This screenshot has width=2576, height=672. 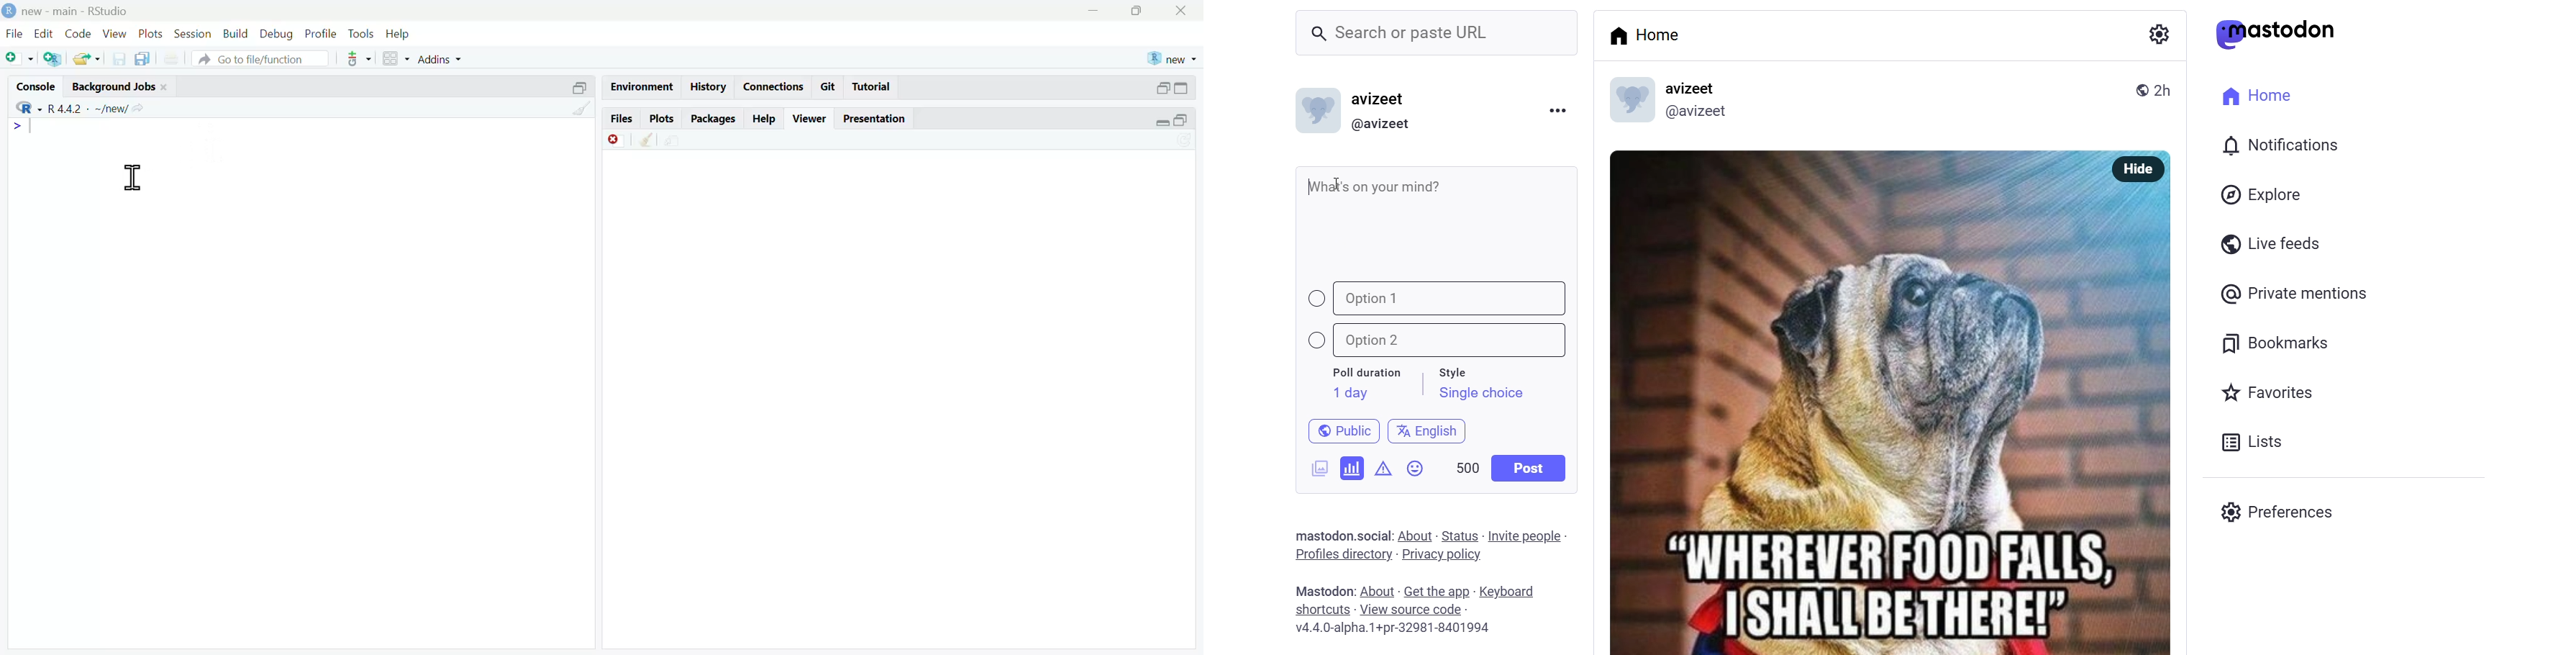 What do you see at coordinates (776, 85) in the screenshot?
I see `Connections` at bounding box center [776, 85].